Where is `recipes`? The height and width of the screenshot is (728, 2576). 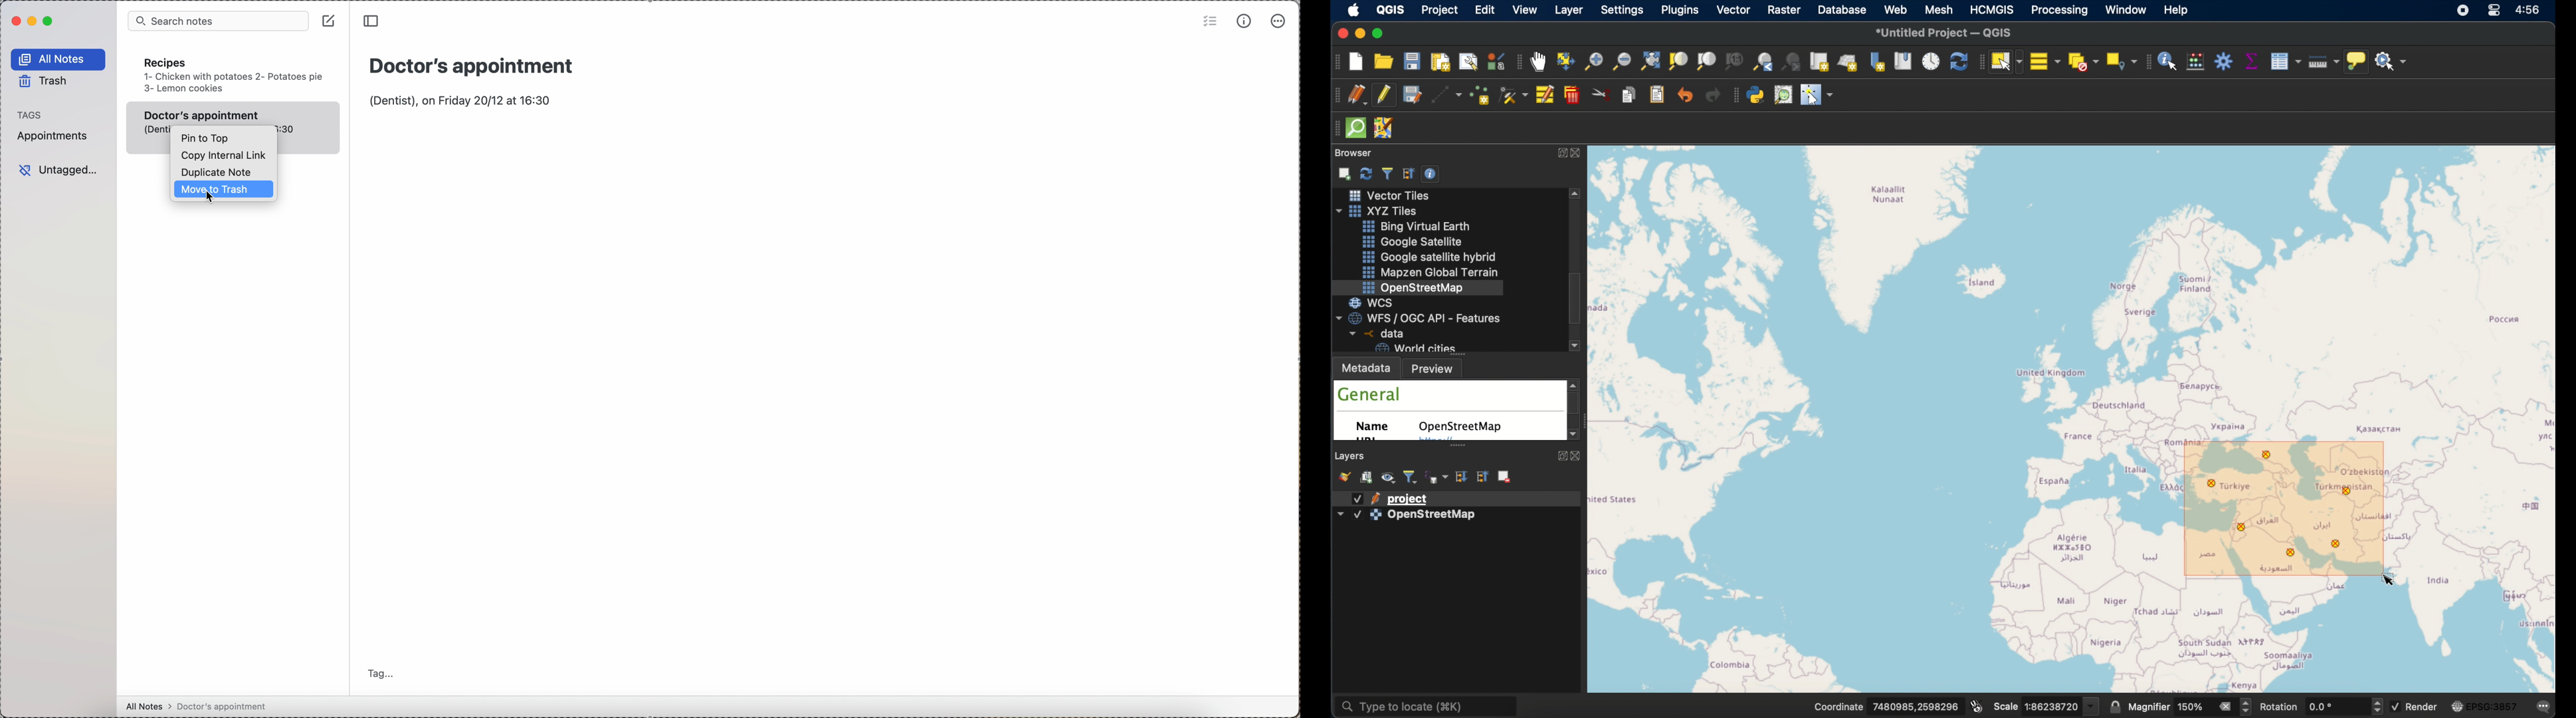 recipes is located at coordinates (165, 63).